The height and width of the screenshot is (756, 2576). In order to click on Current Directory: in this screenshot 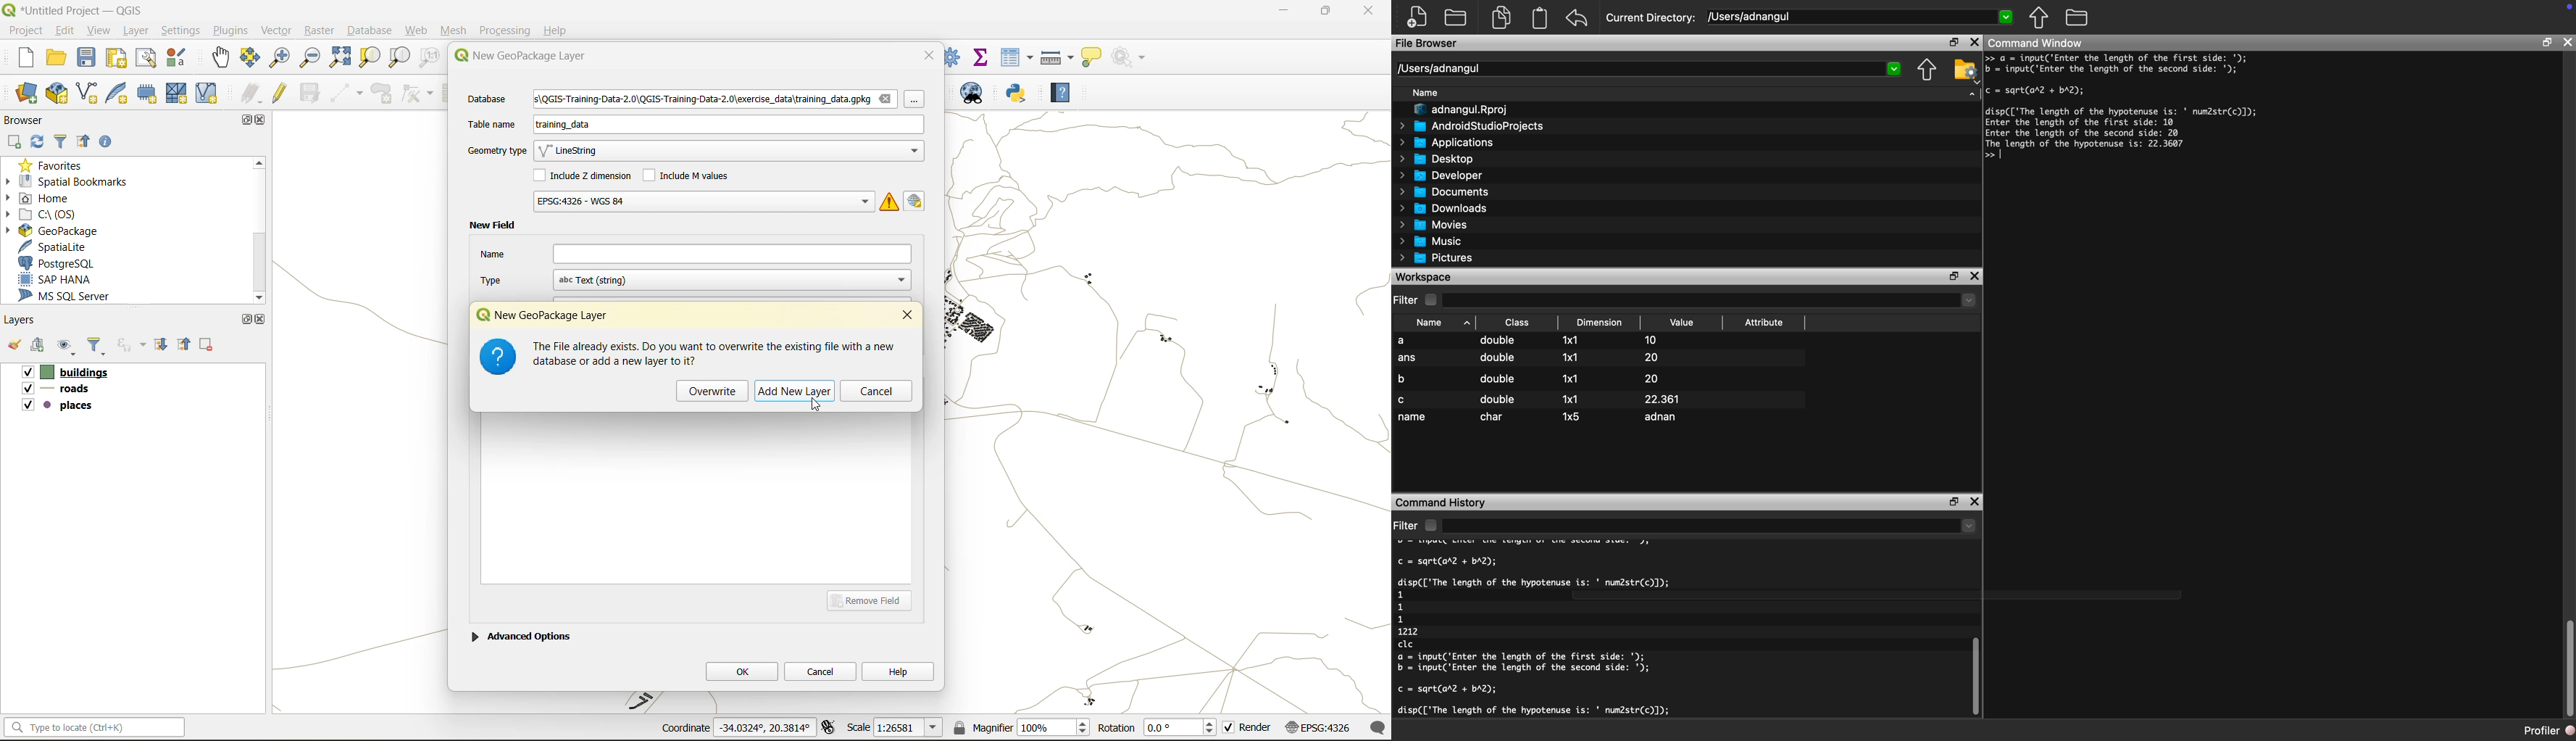, I will do `click(1652, 19)`.